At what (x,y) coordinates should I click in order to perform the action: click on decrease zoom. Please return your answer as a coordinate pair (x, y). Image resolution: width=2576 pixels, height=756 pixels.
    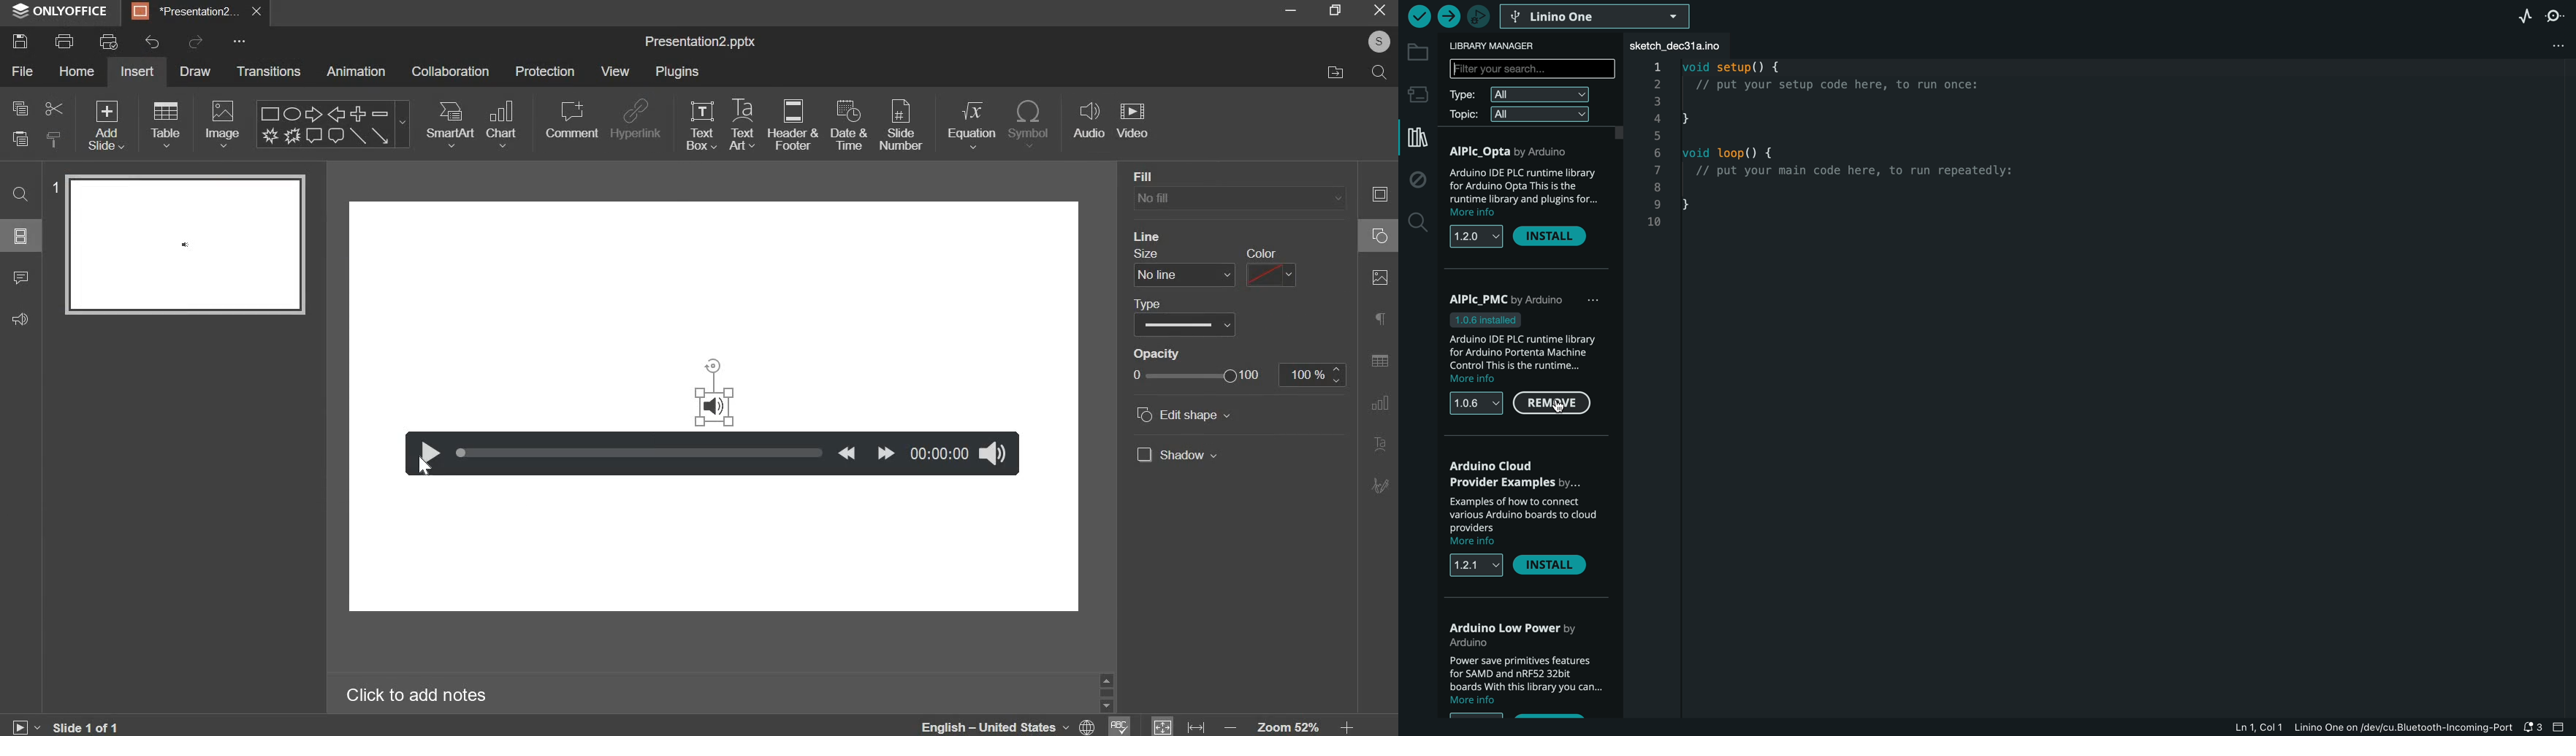
    Looking at the image, I should click on (1230, 727).